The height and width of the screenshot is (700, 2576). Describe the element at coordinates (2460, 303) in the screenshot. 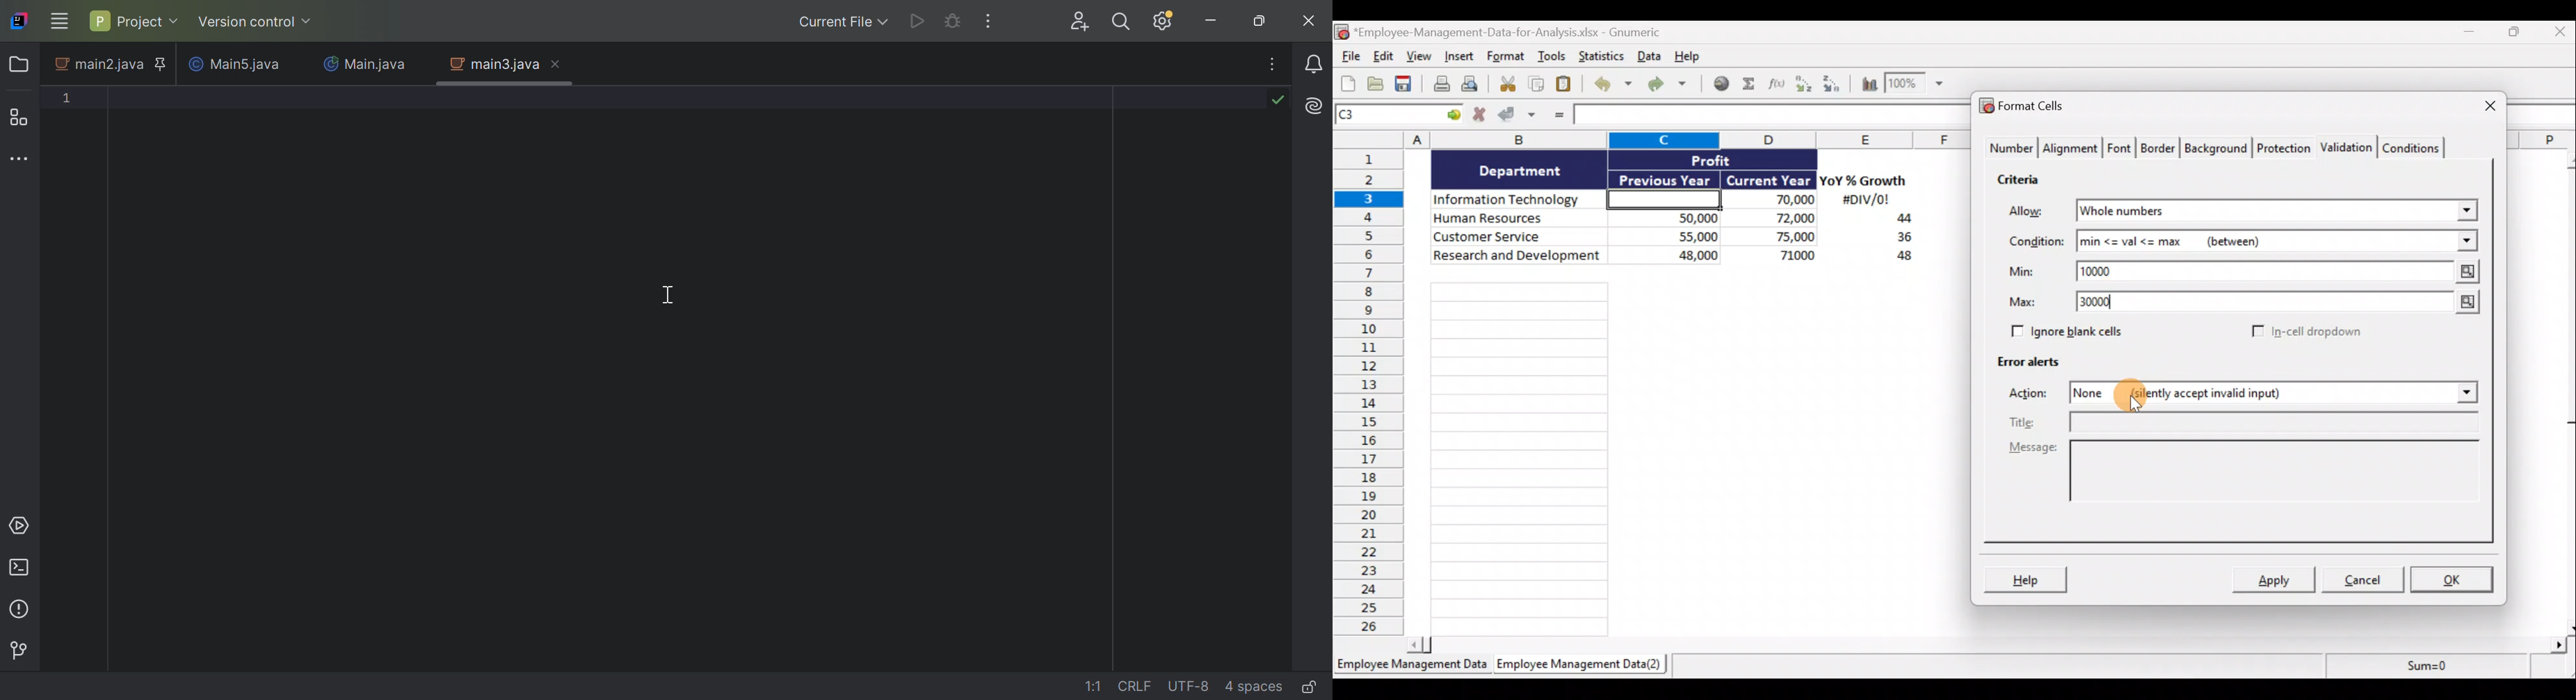

I see `Max value` at that location.